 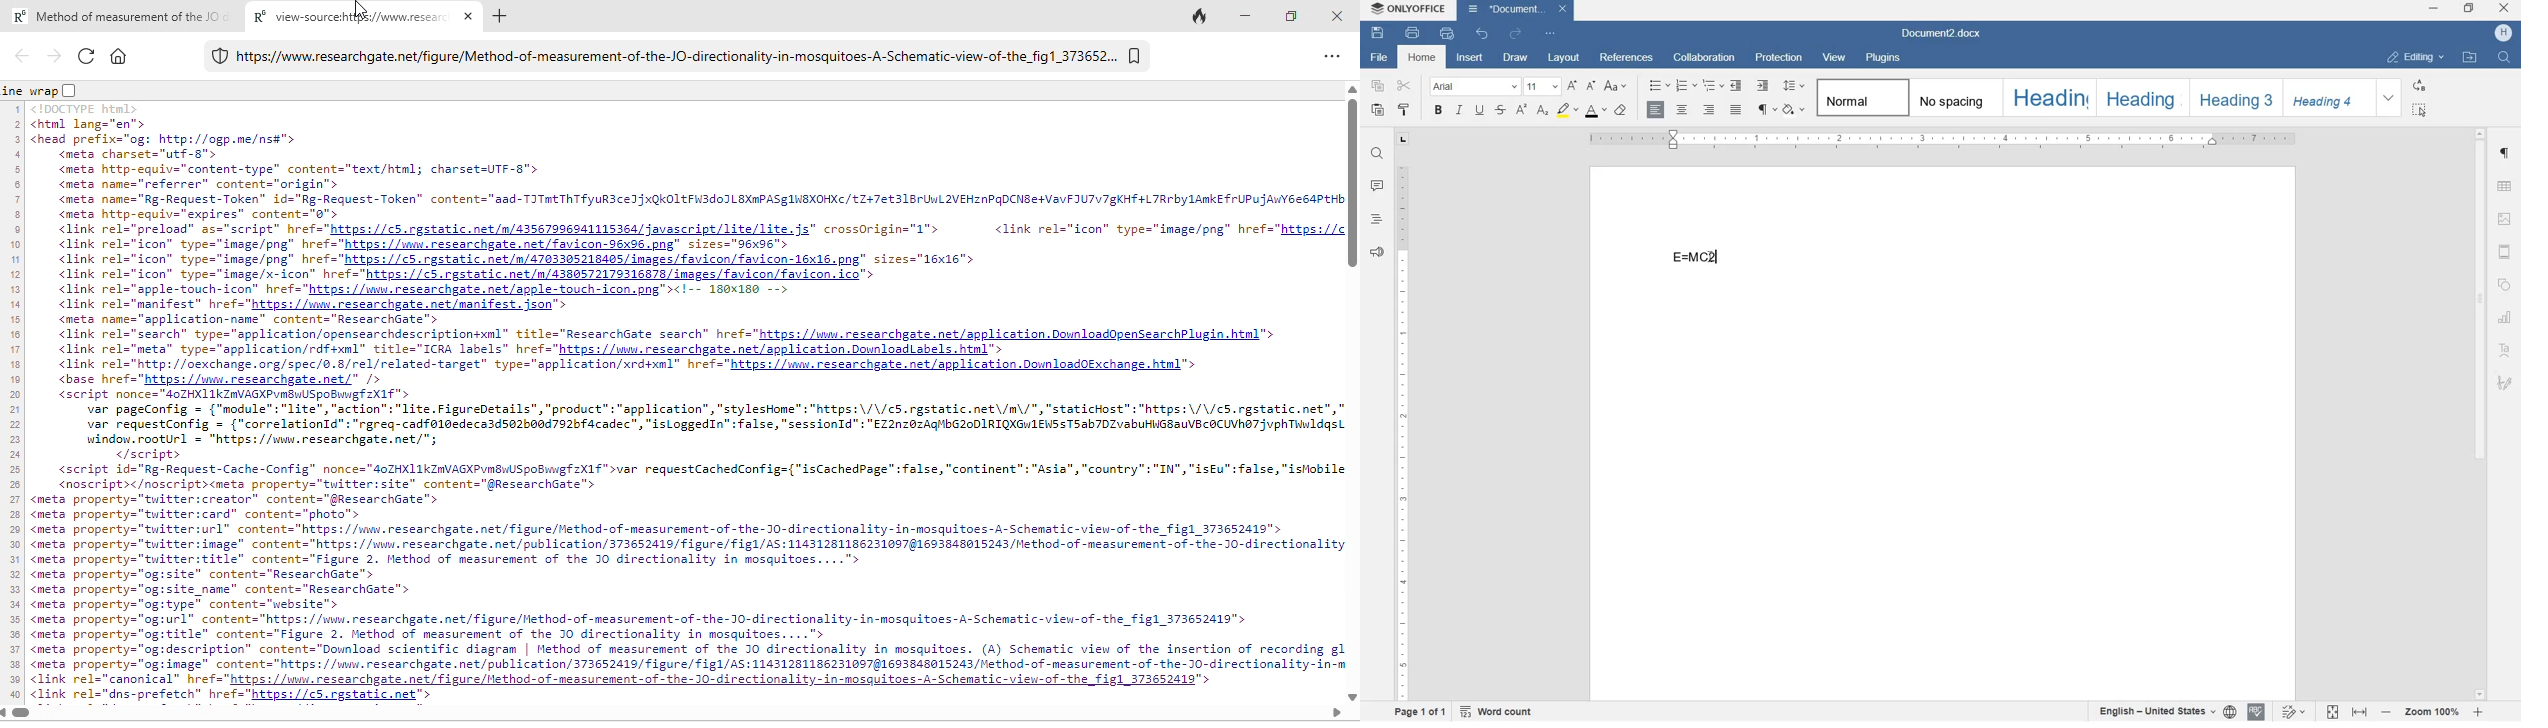 What do you see at coordinates (1762, 85) in the screenshot?
I see `increase indent` at bounding box center [1762, 85].